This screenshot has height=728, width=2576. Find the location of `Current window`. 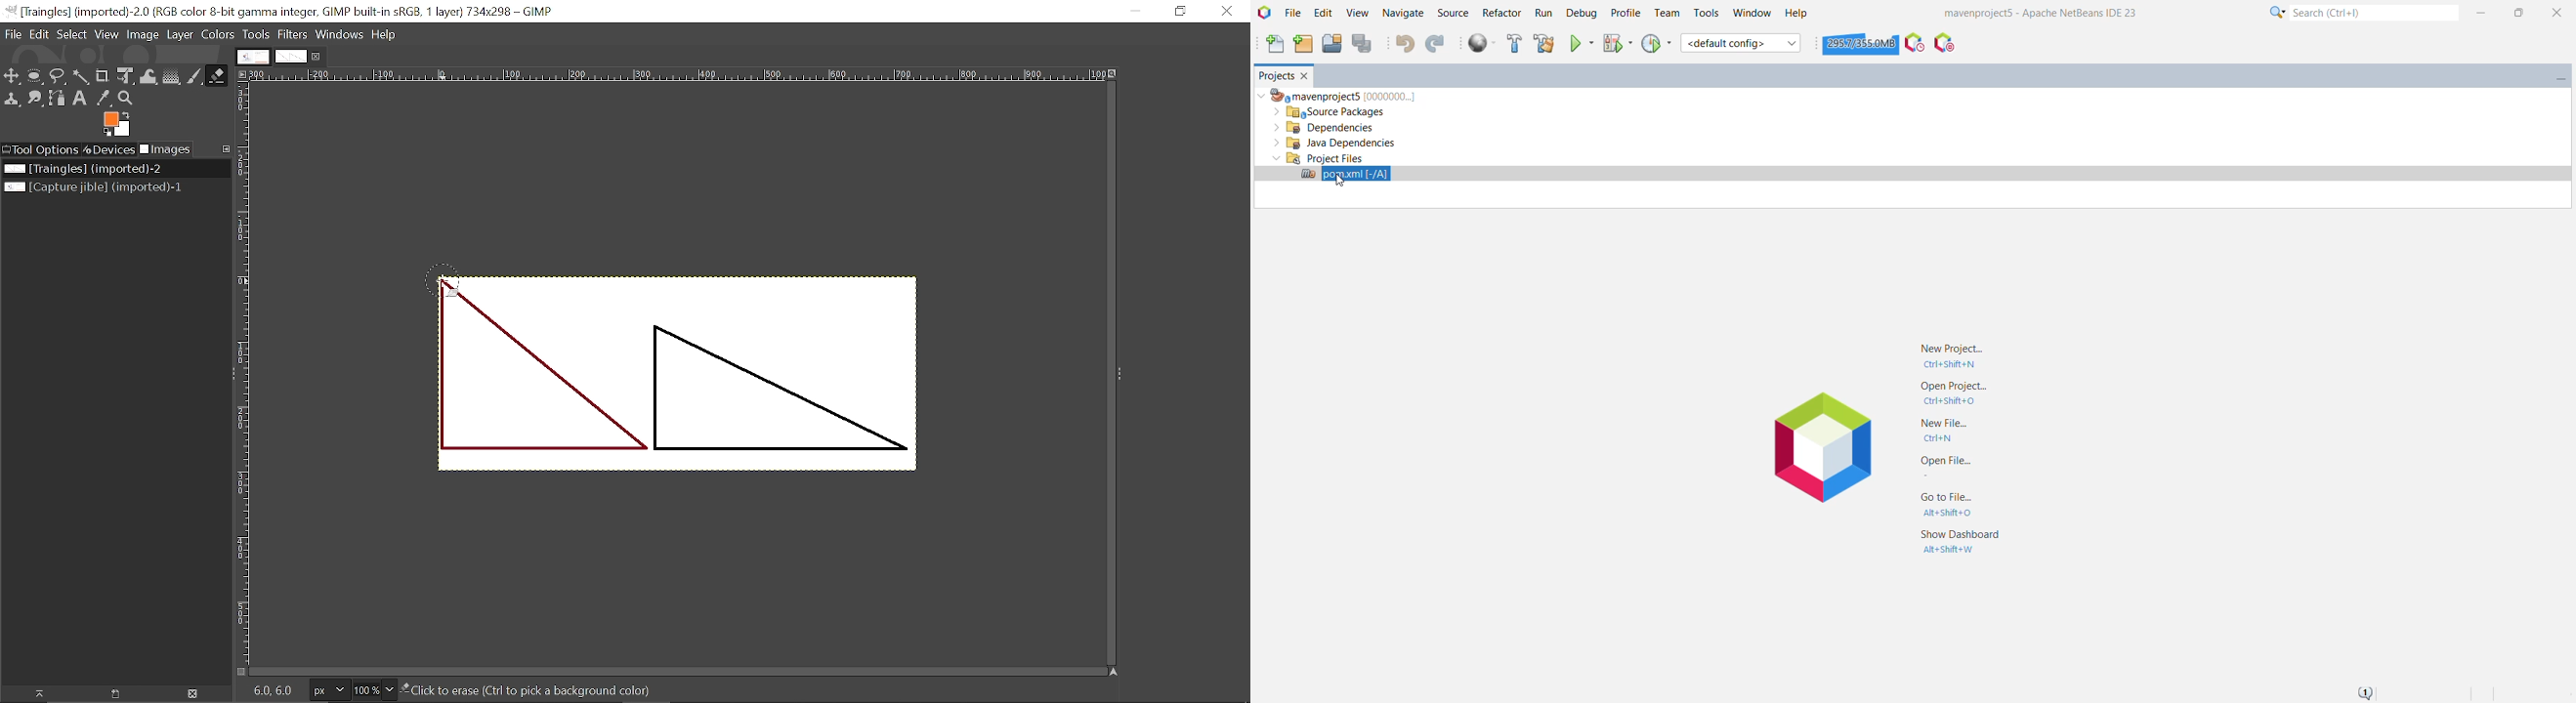

Current window is located at coordinates (287, 11).